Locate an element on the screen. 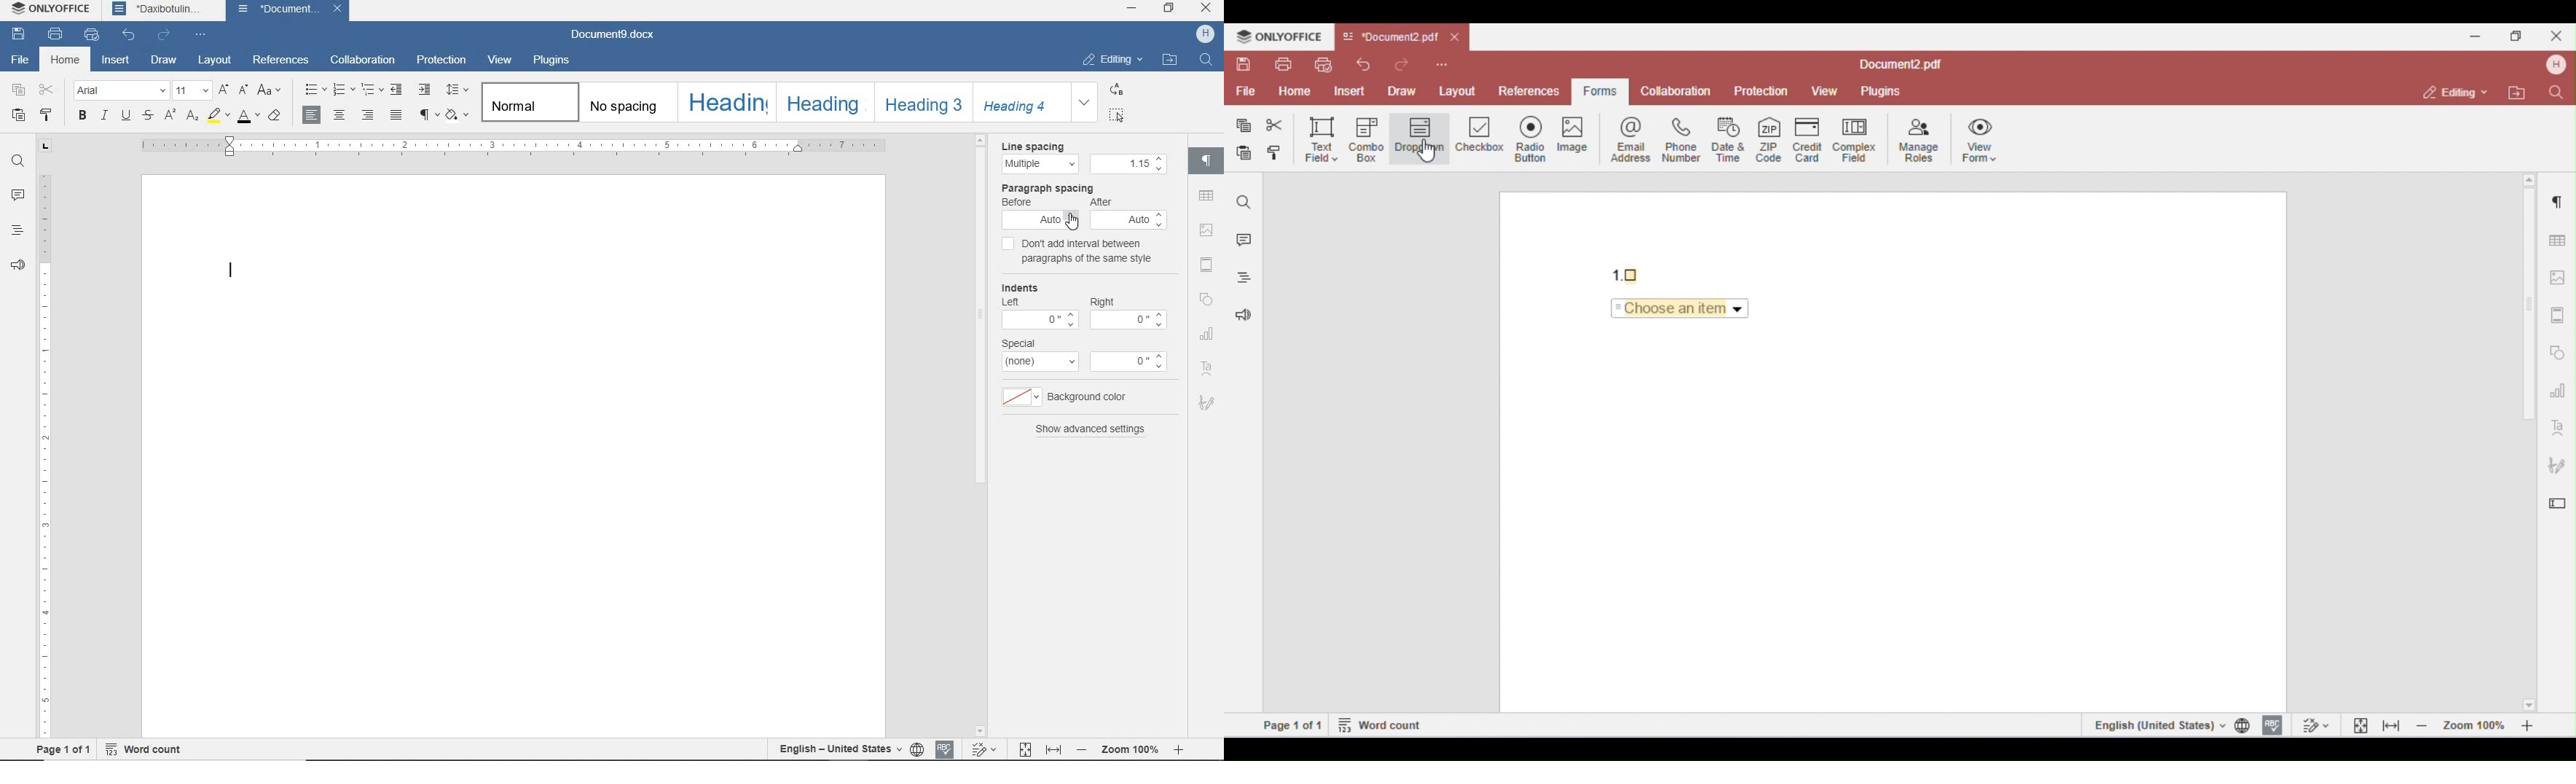 This screenshot has width=2576, height=784. Heading 2 is located at coordinates (823, 102).